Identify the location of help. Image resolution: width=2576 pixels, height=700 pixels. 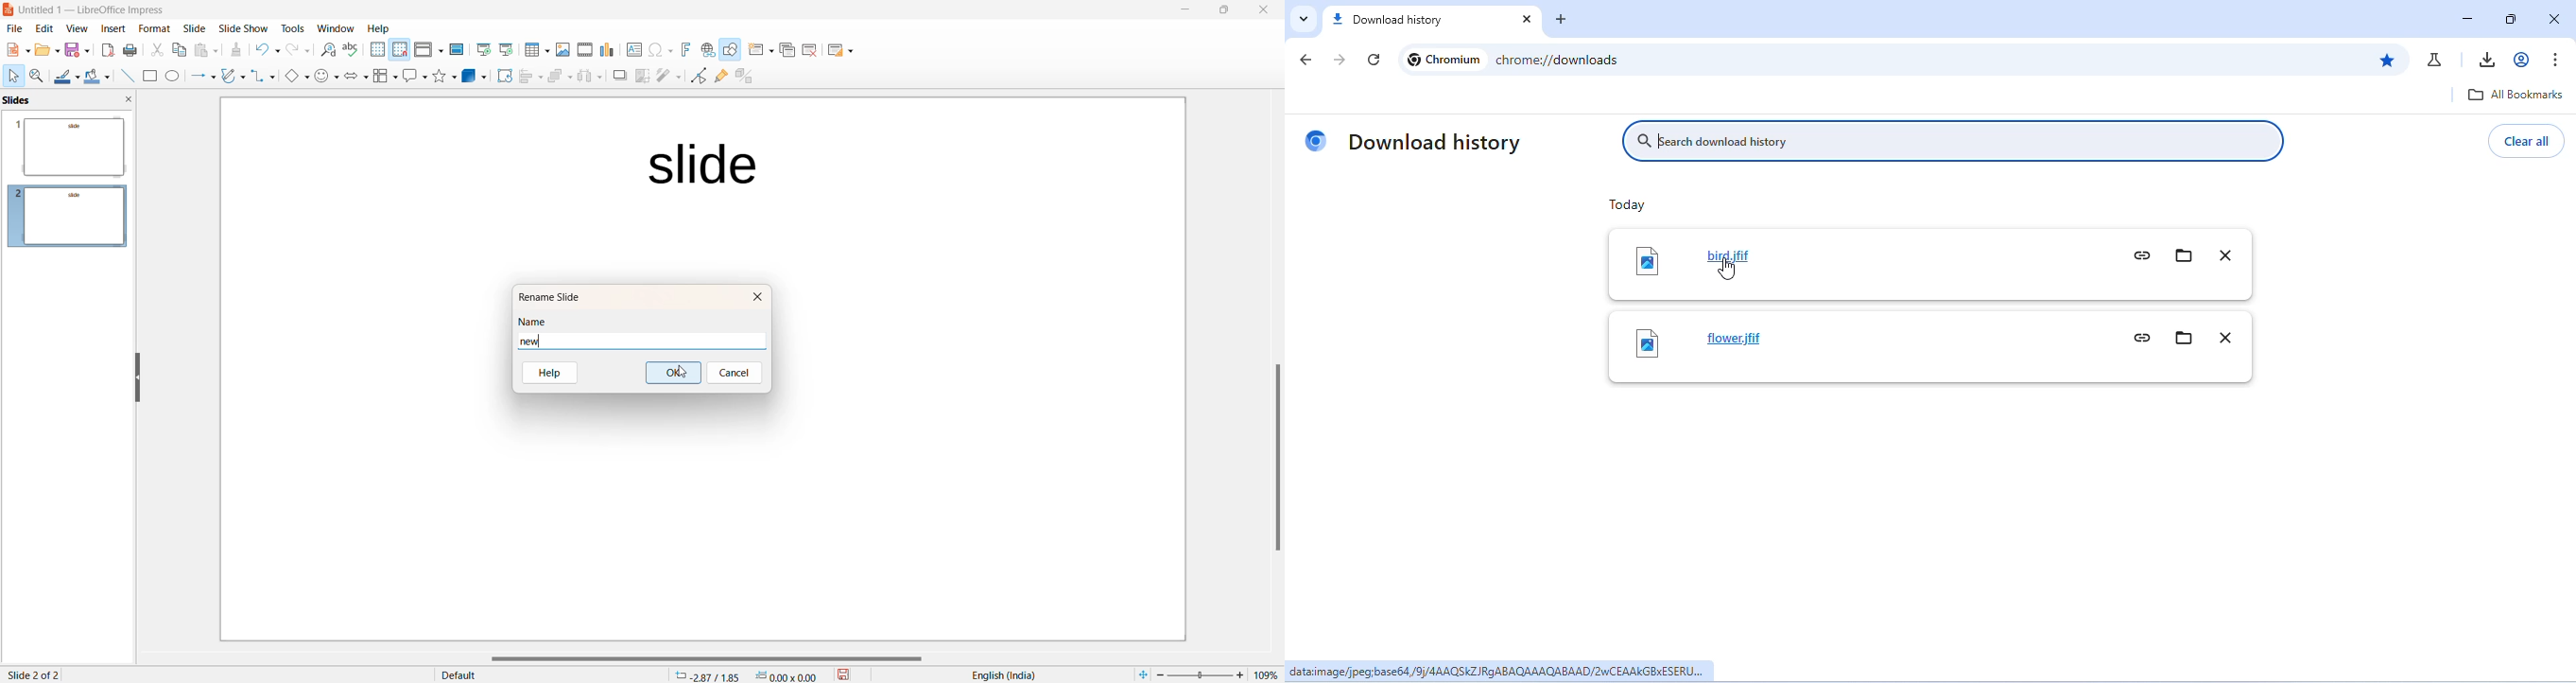
(557, 372).